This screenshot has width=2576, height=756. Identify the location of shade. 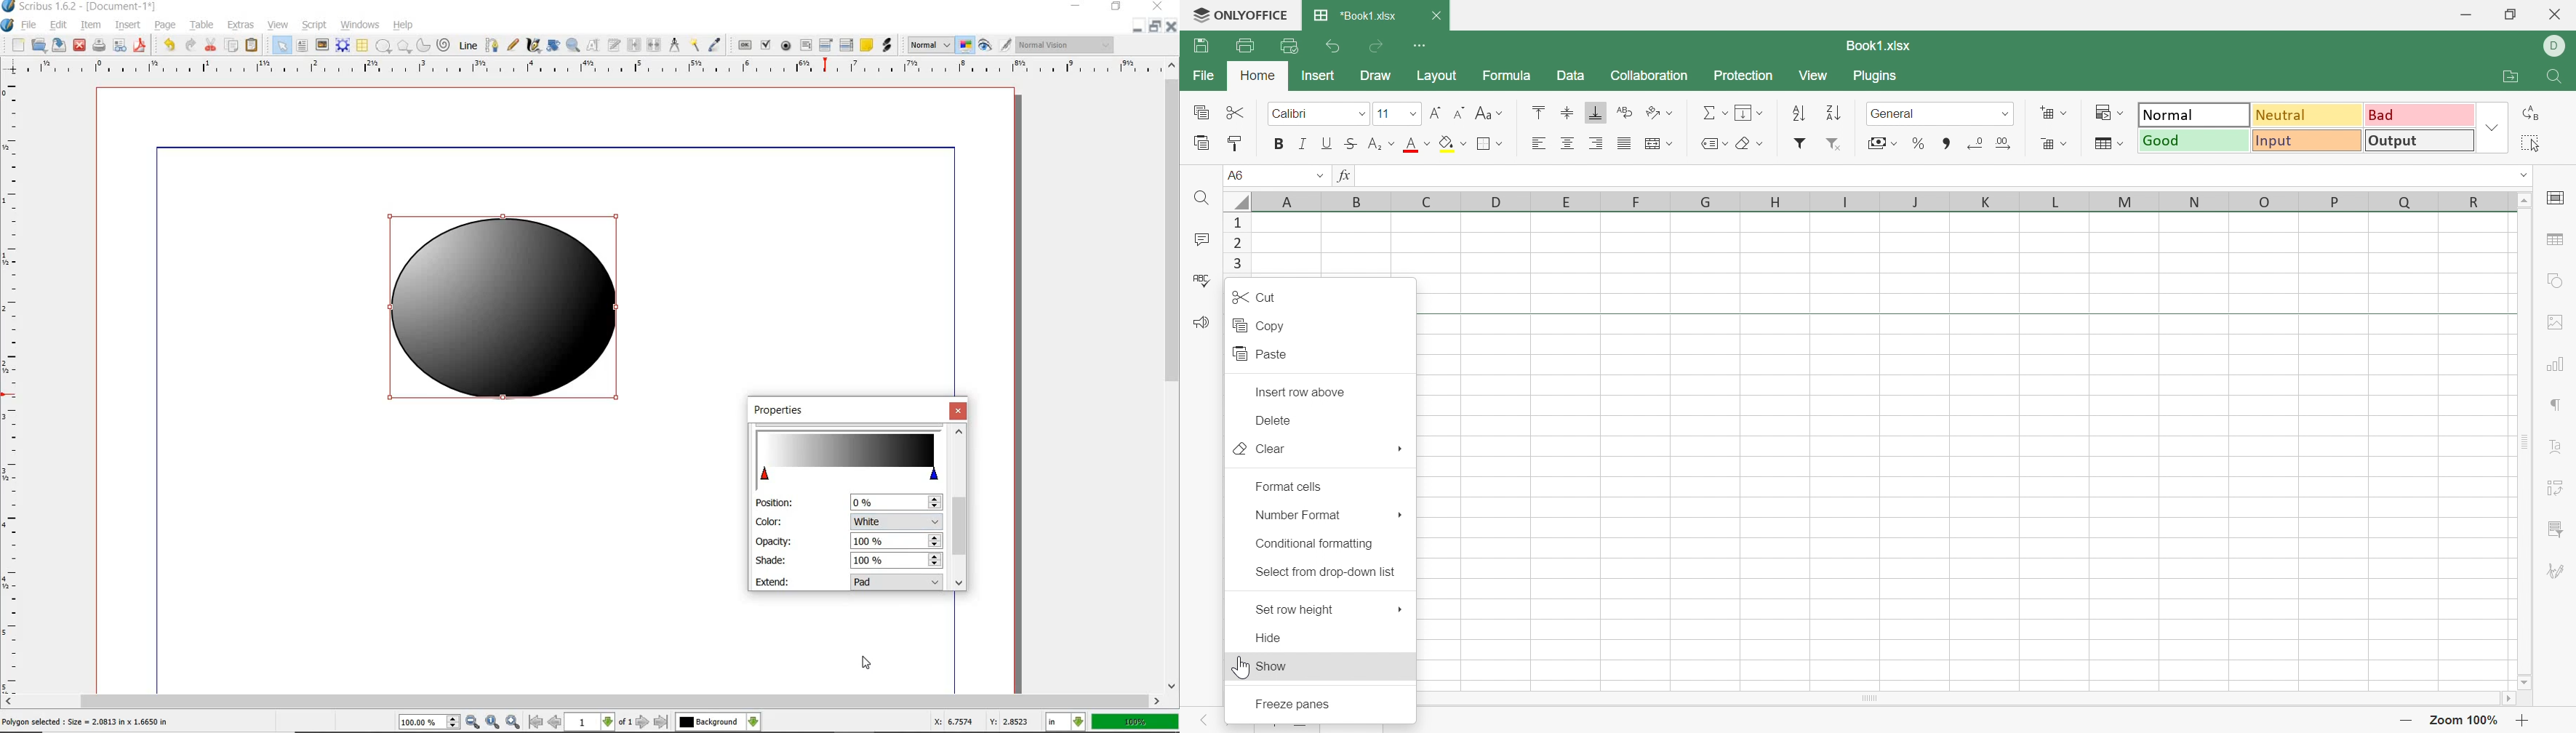
(771, 560).